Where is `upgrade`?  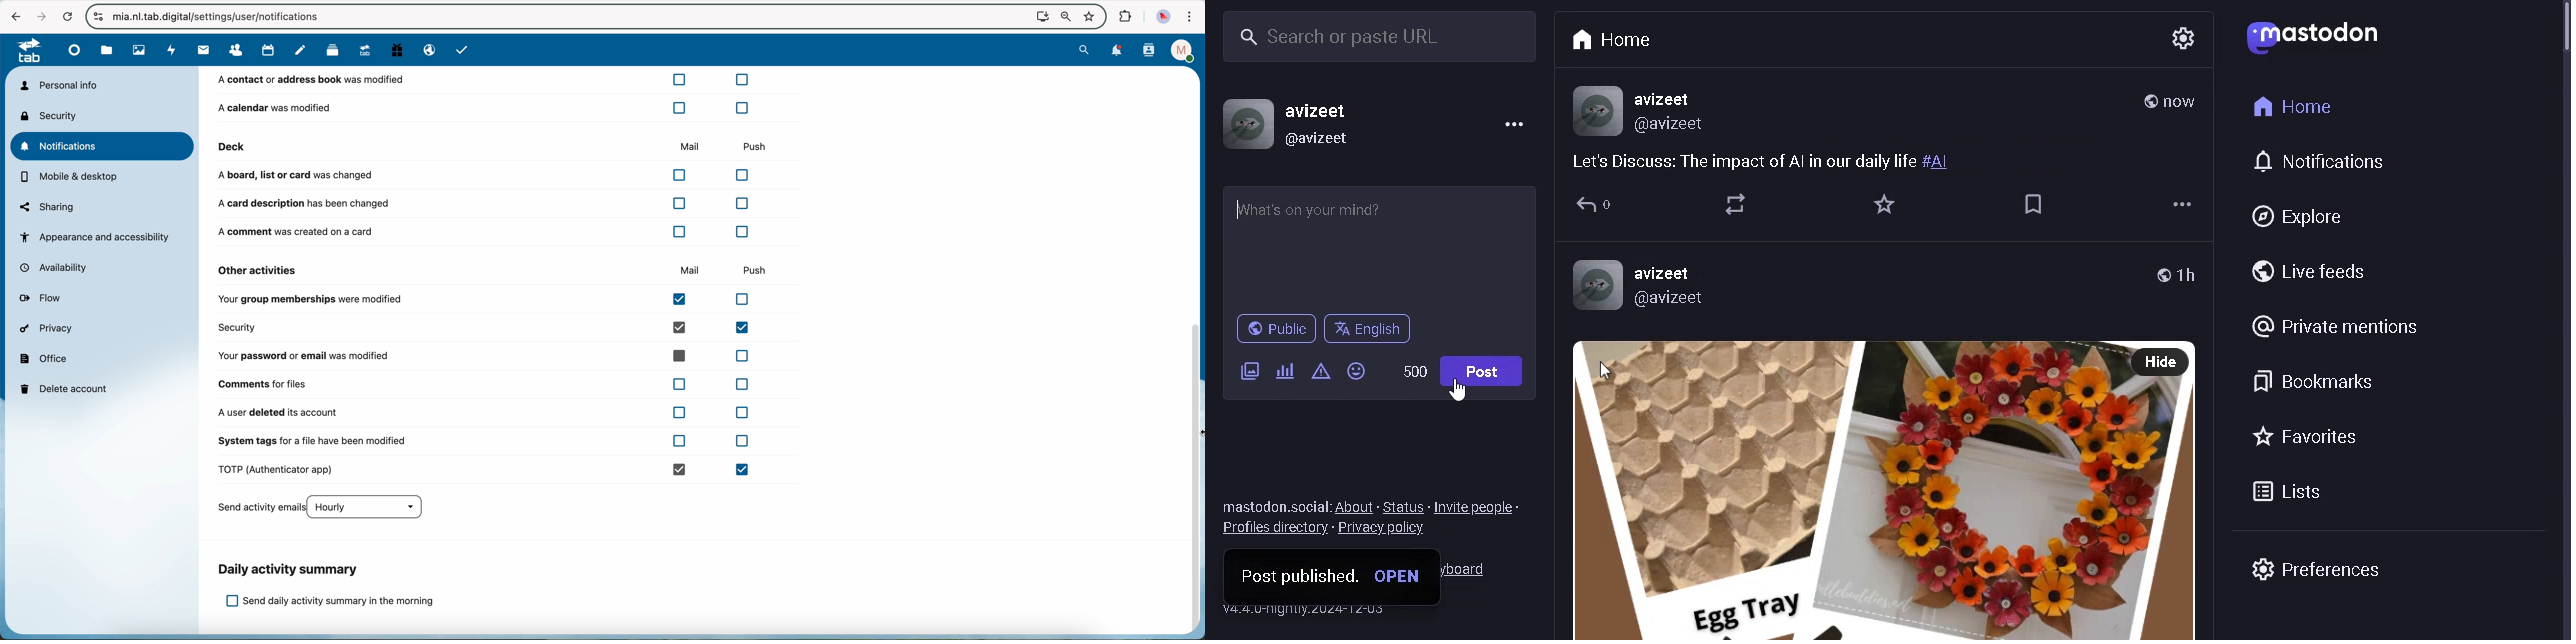 upgrade is located at coordinates (368, 52).